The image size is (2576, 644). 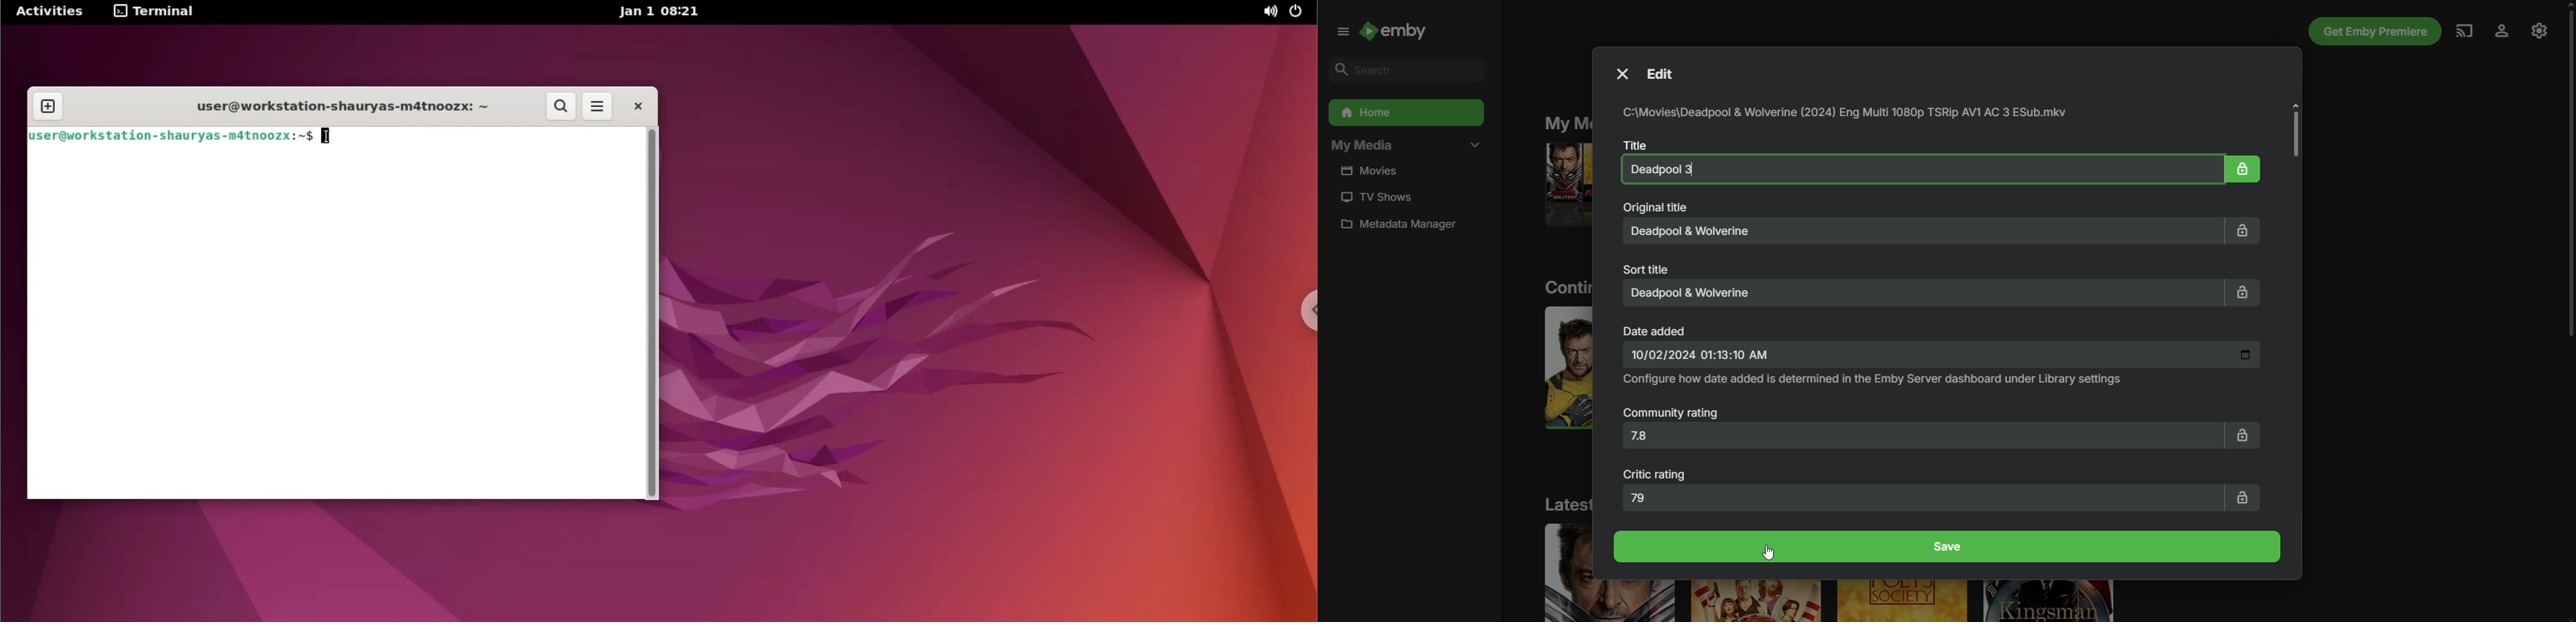 What do you see at coordinates (1299, 12) in the screenshot?
I see `power options` at bounding box center [1299, 12].